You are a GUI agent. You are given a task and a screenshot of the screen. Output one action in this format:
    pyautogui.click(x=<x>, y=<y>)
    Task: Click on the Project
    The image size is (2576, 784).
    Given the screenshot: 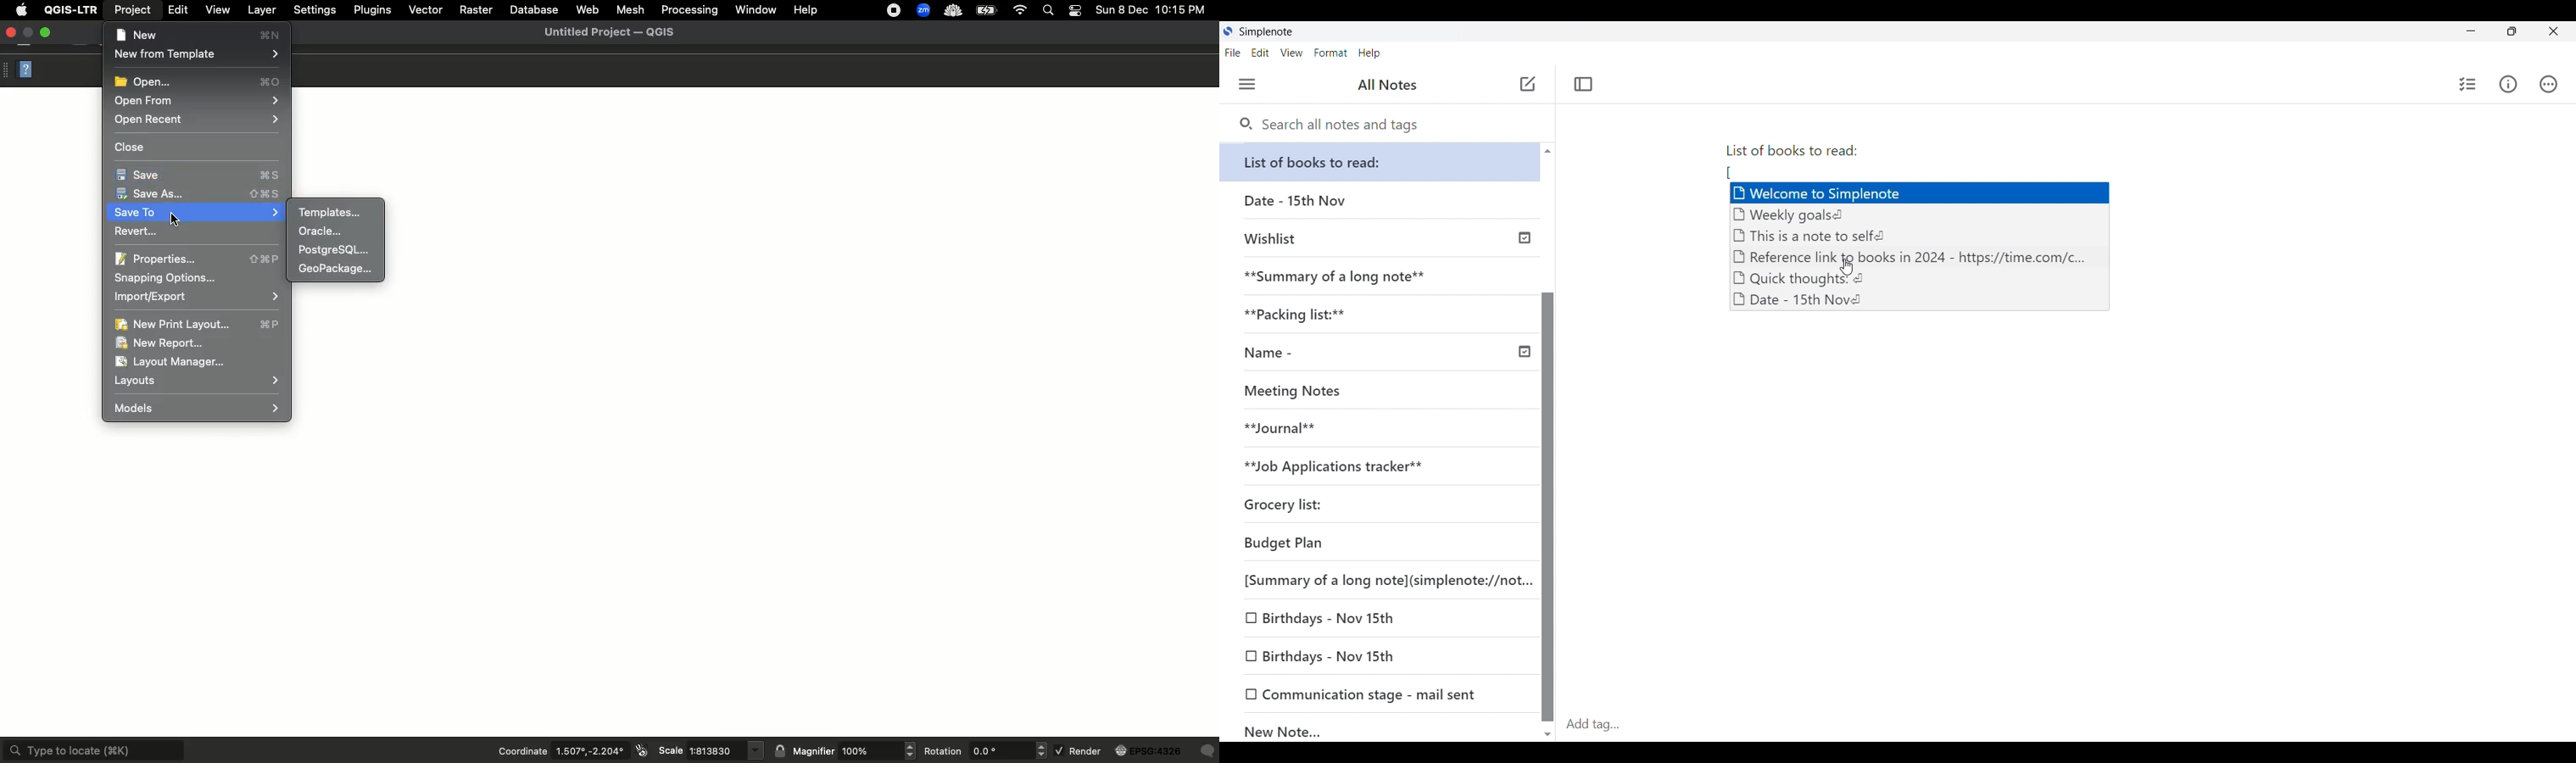 What is the action you would take?
    pyautogui.click(x=134, y=10)
    